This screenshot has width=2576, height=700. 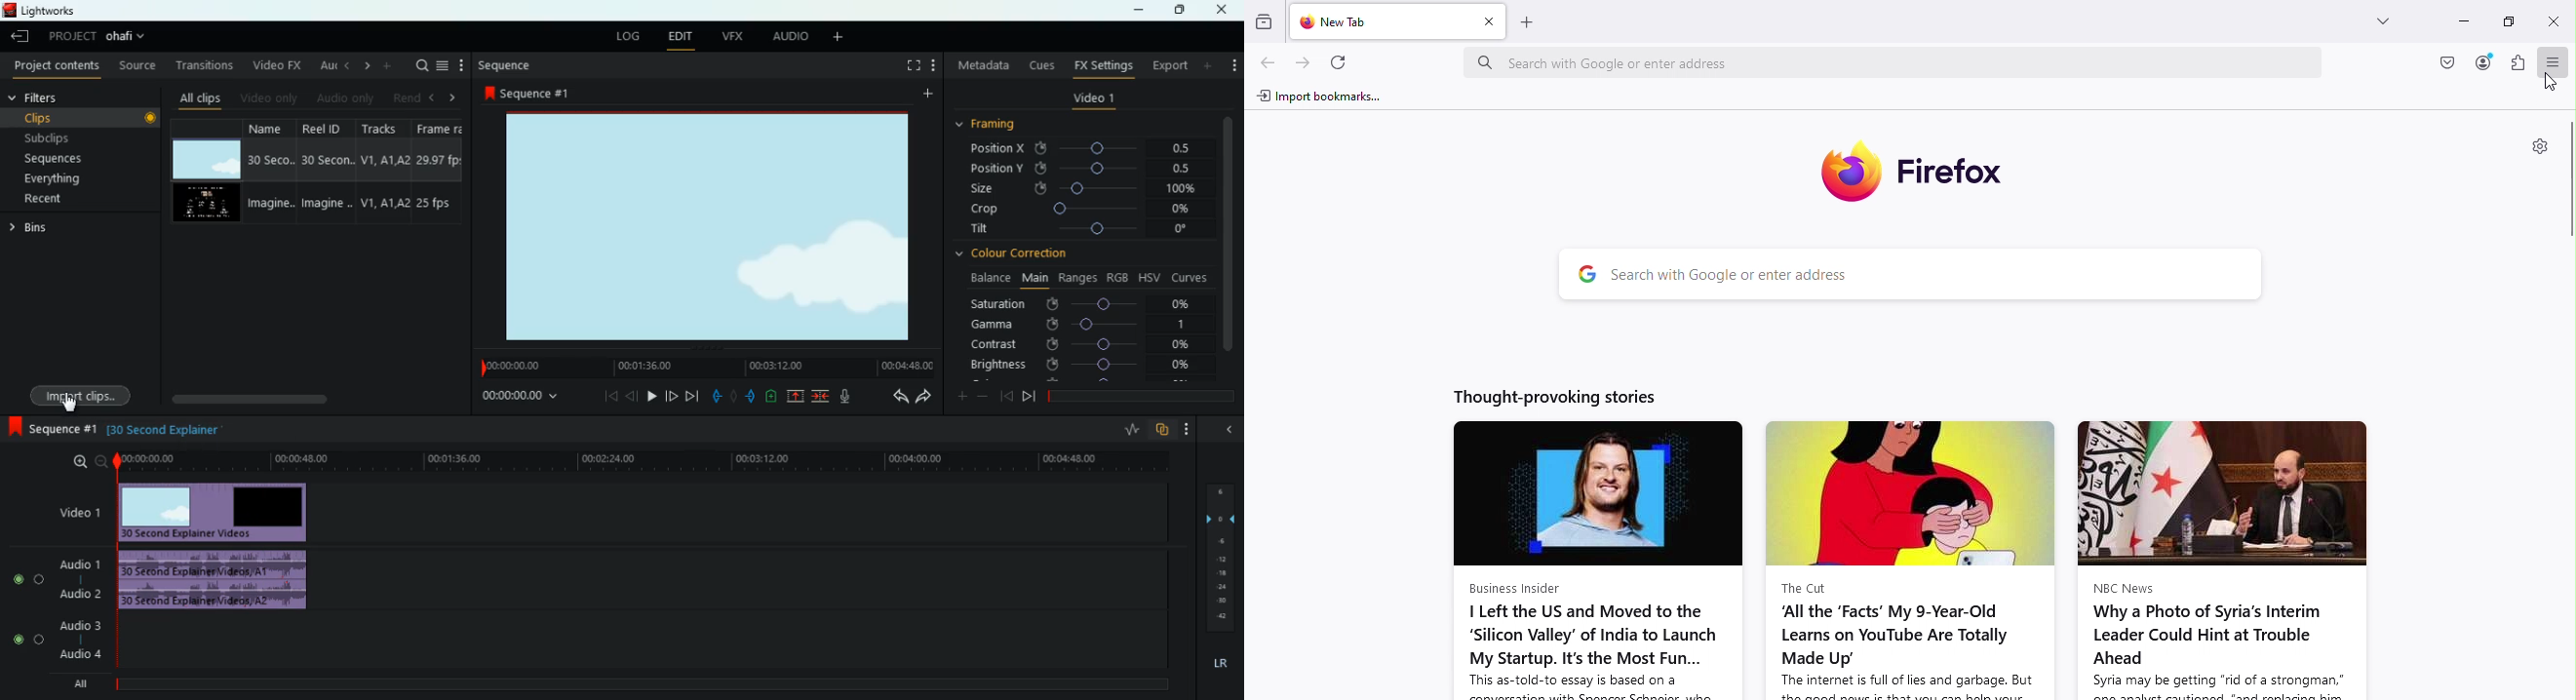 I want to click on Go forward one page, so click(x=1307, y=62).